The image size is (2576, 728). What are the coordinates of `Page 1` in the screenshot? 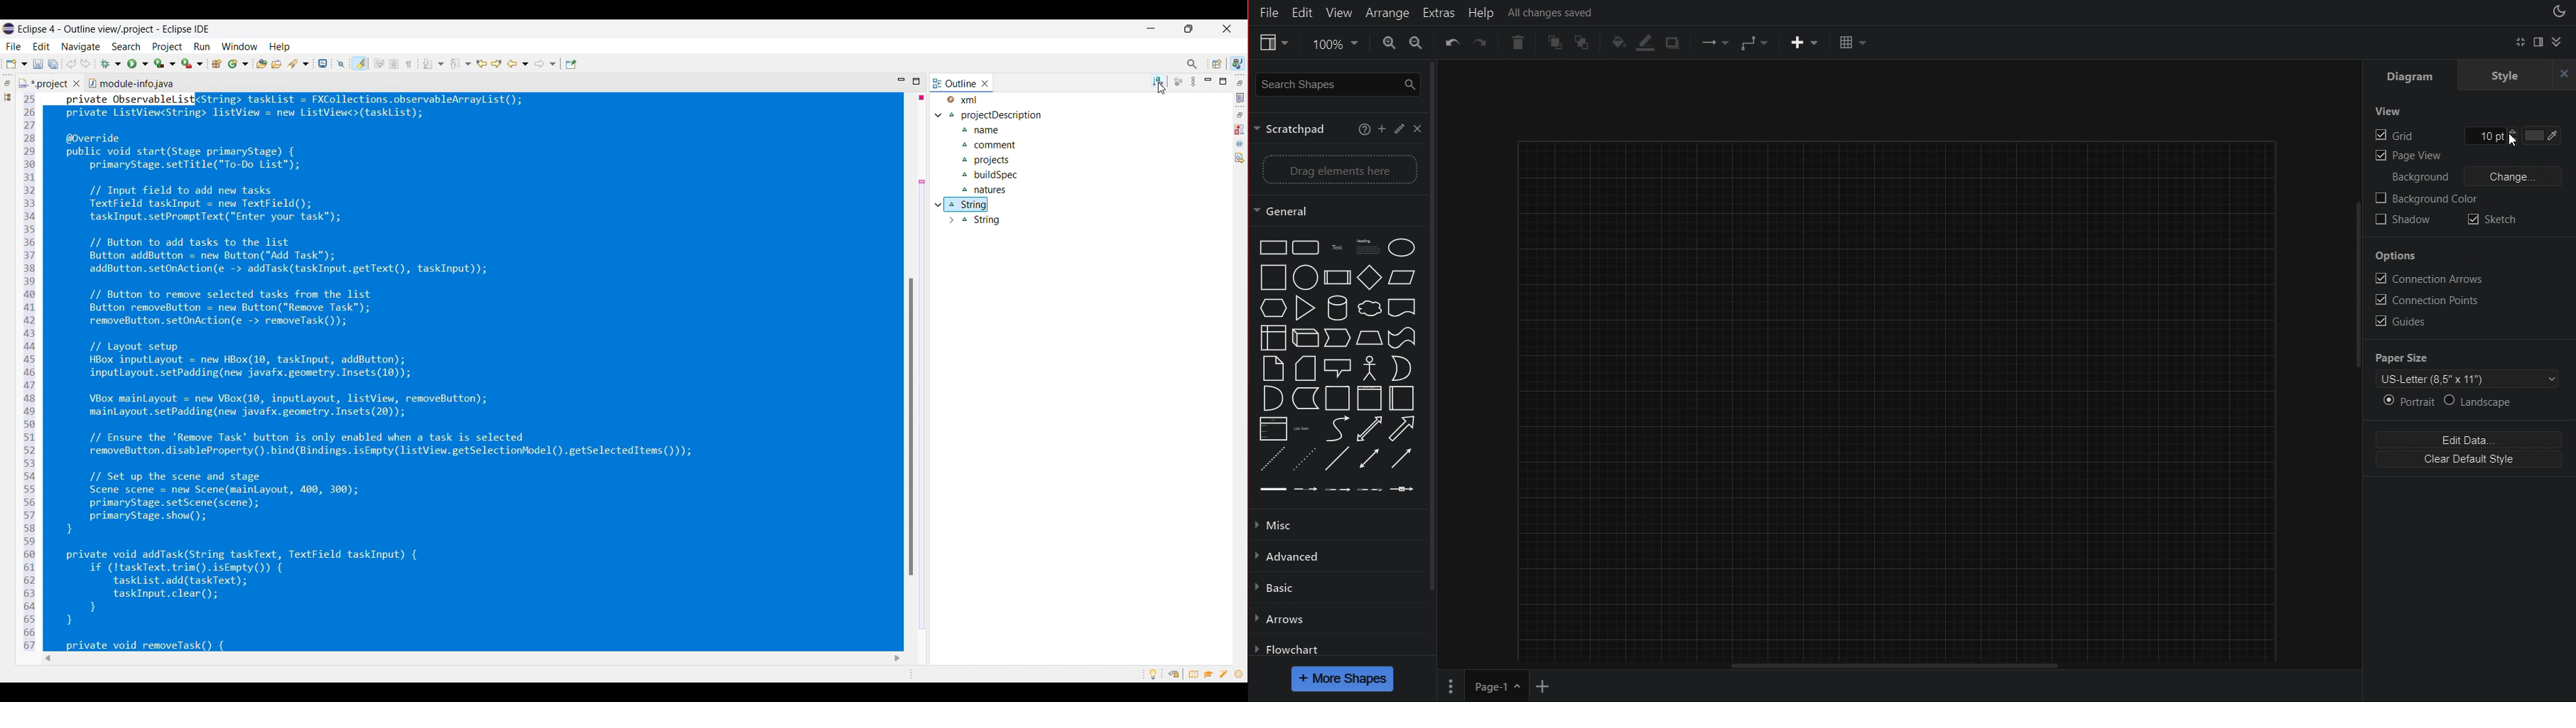 It's located at (1493, 686).